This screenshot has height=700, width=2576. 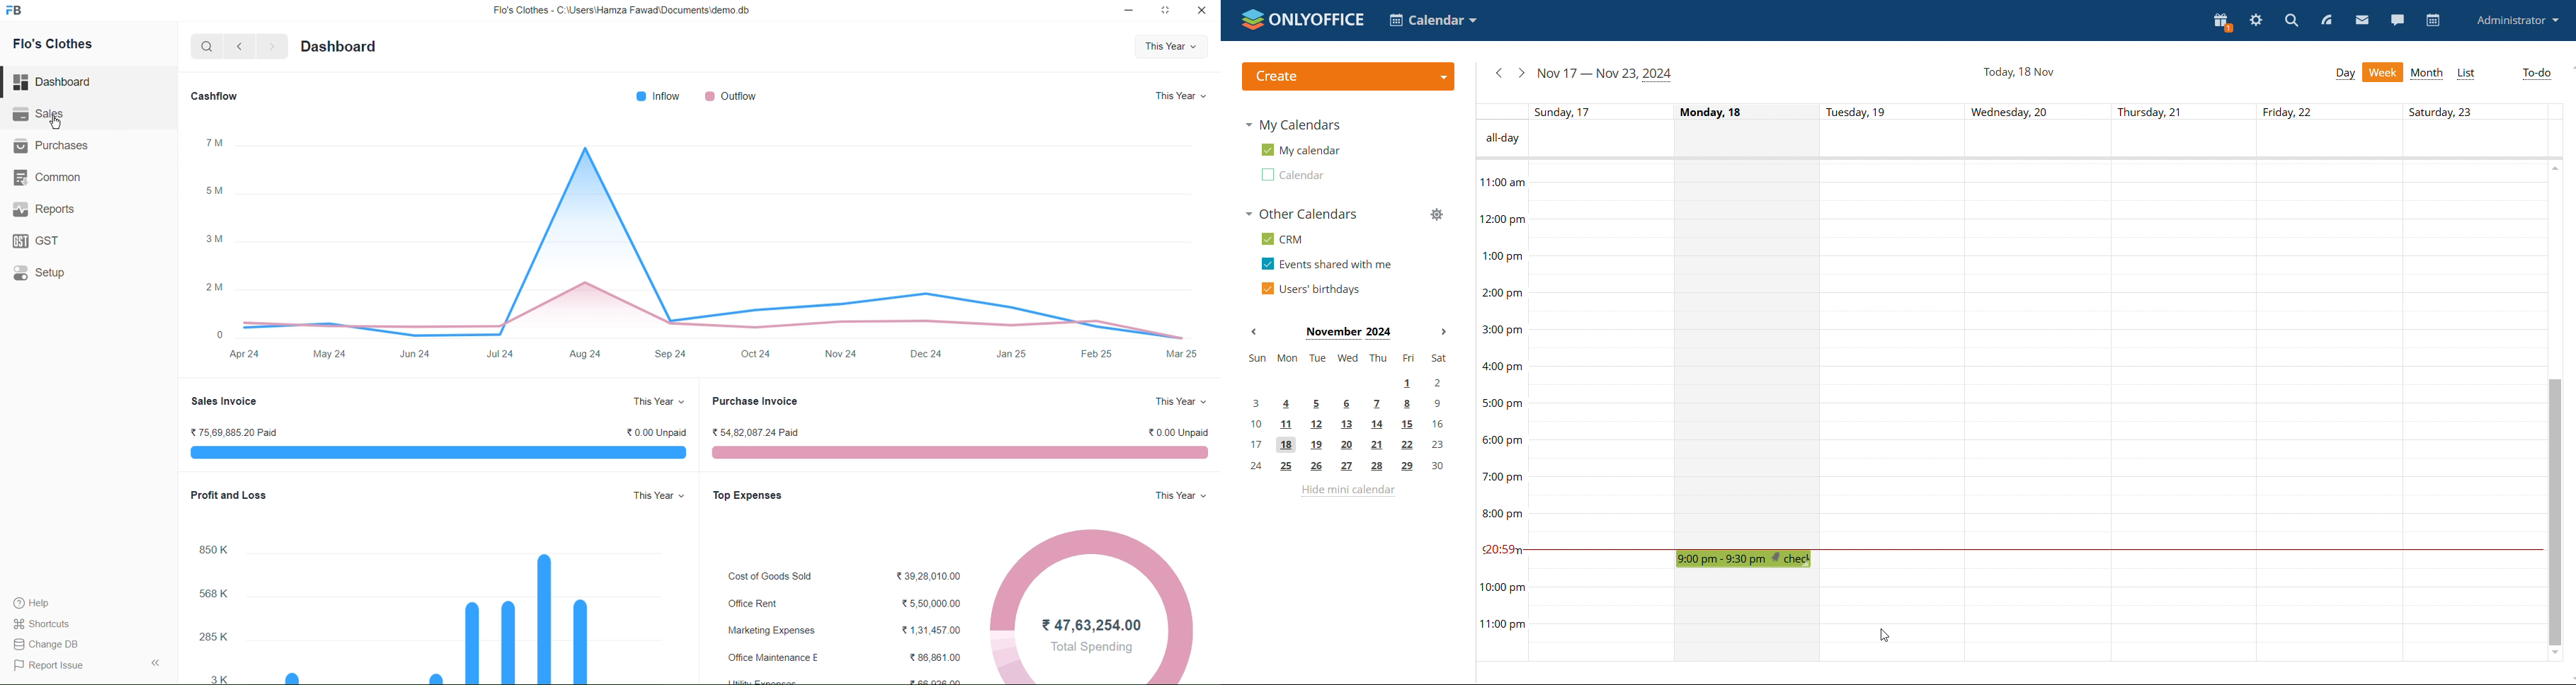 I want to click on 3K, so click(x=214, y=677).